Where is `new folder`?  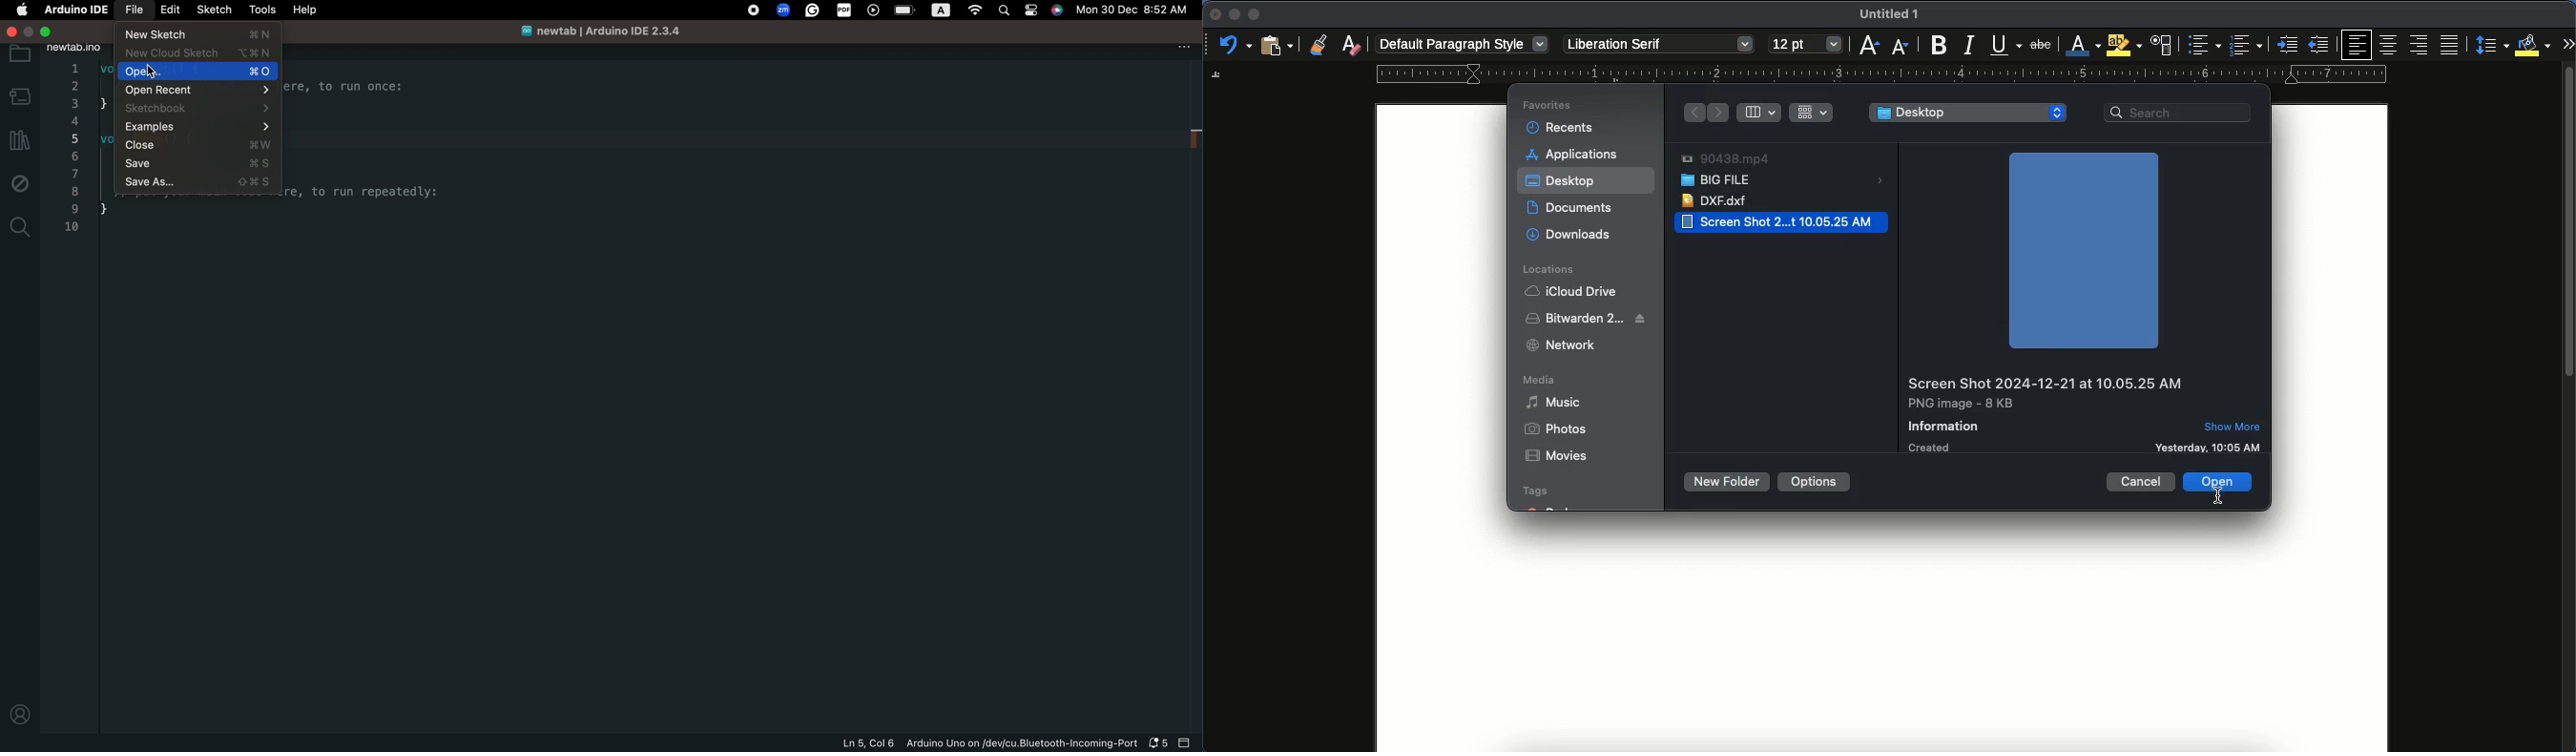 new folder is located at coordinates (1724, 482).